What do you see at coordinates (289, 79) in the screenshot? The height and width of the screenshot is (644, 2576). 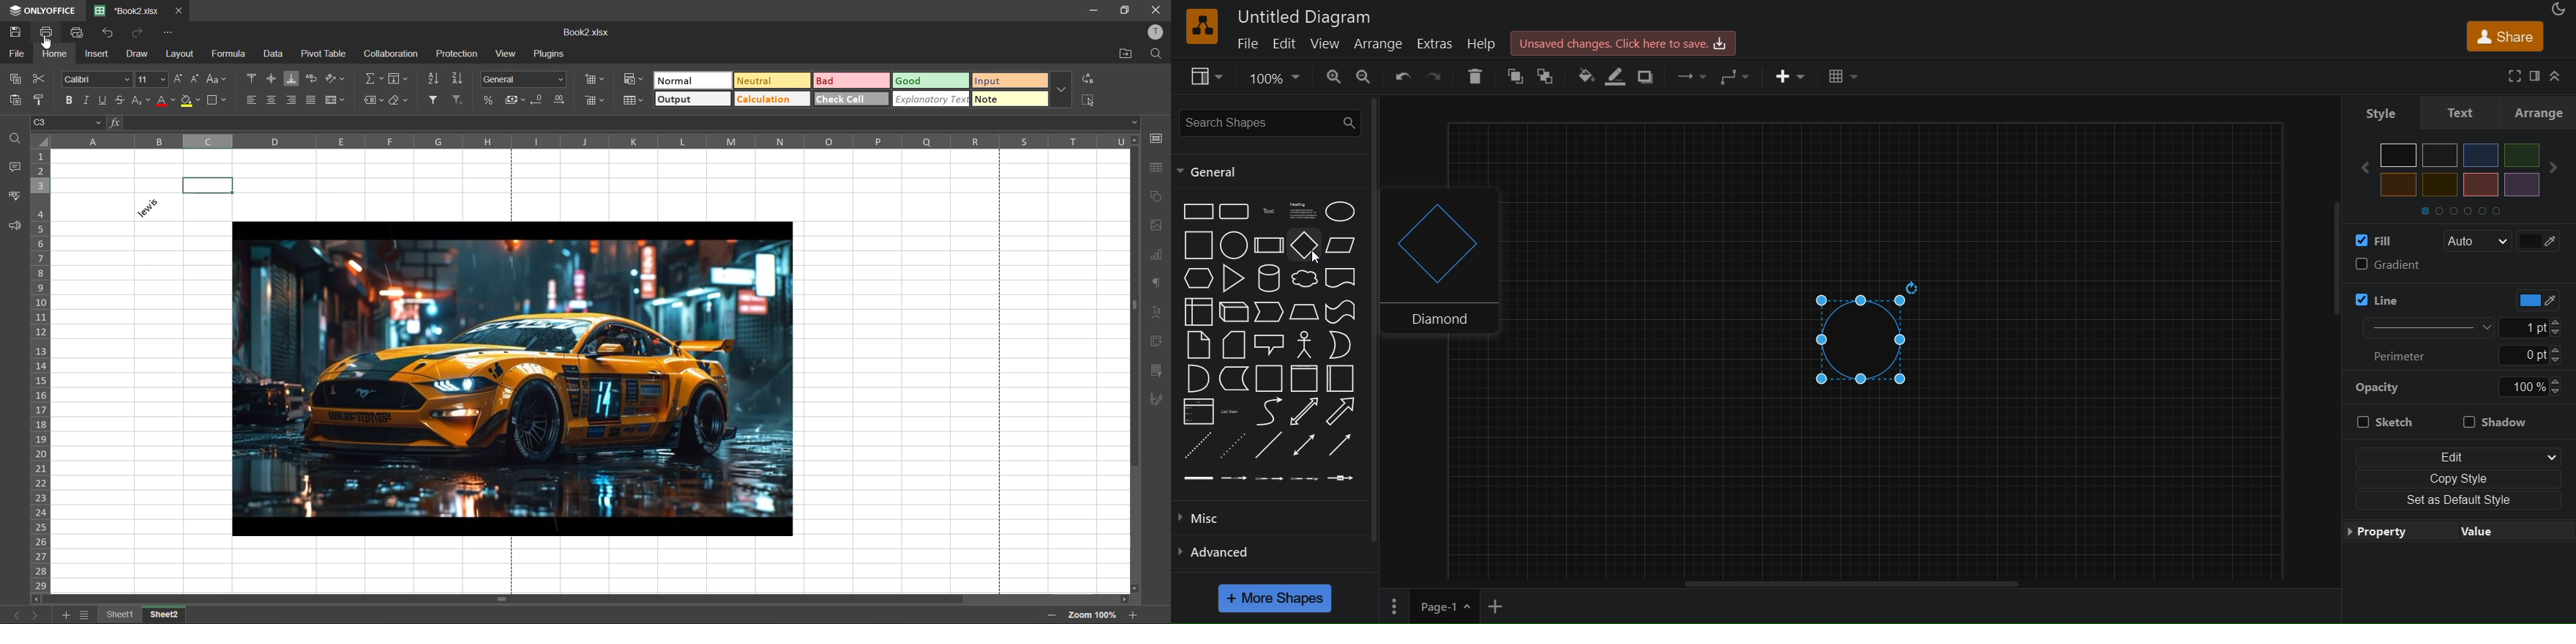 I see `align bottom` at bounding box center [289, 79].